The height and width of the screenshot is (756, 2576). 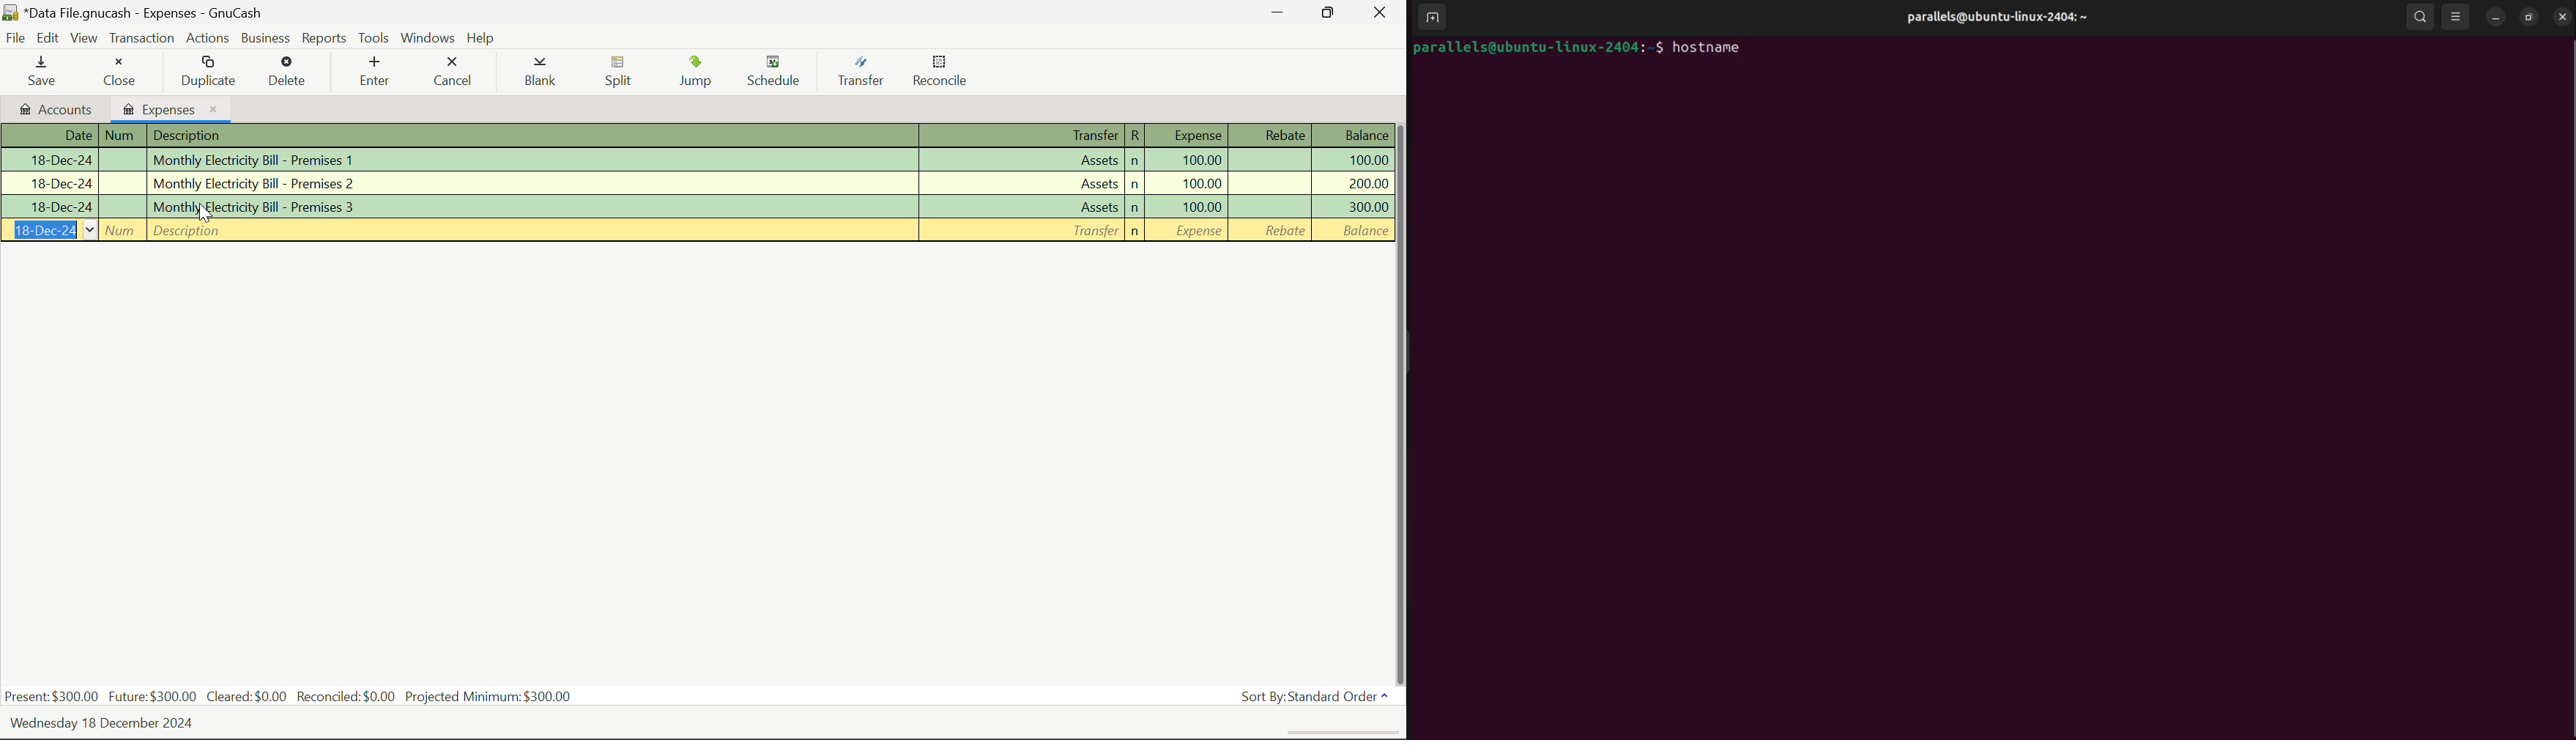 What do you see at coordinates (45, 73) in the screenshot?
I see `Save` at bounding box center [45, 73].